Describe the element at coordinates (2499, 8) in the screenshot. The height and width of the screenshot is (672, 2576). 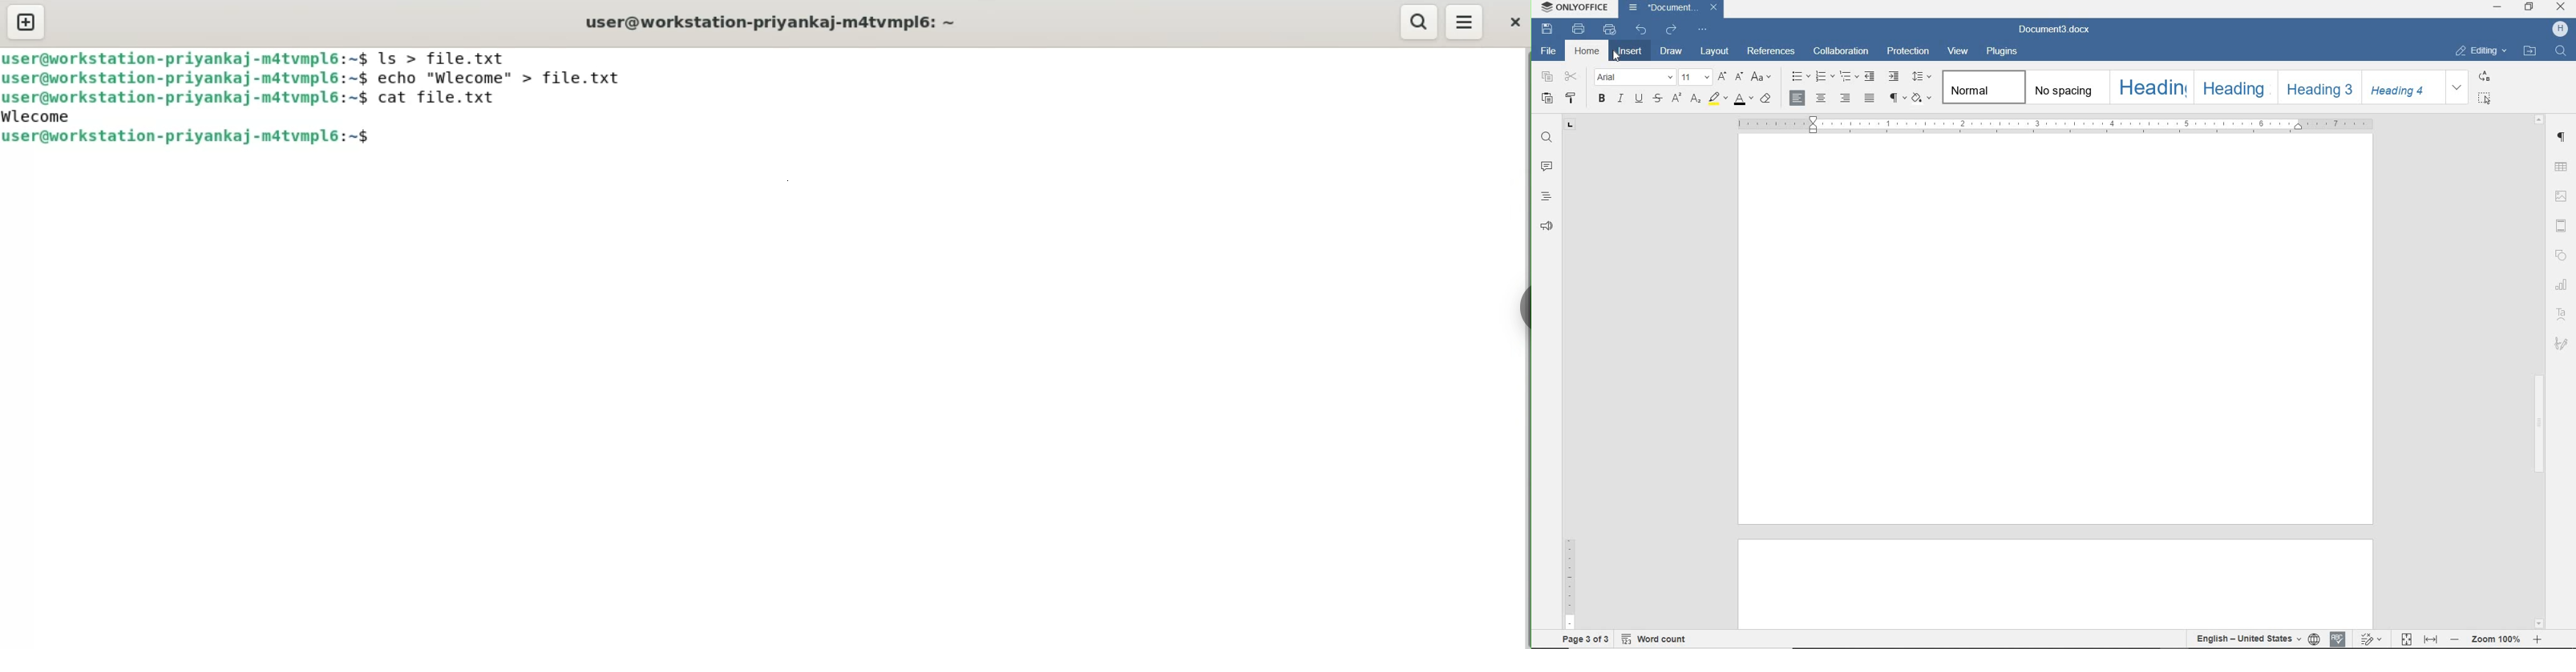
I see `MINIMIZE` at that location.